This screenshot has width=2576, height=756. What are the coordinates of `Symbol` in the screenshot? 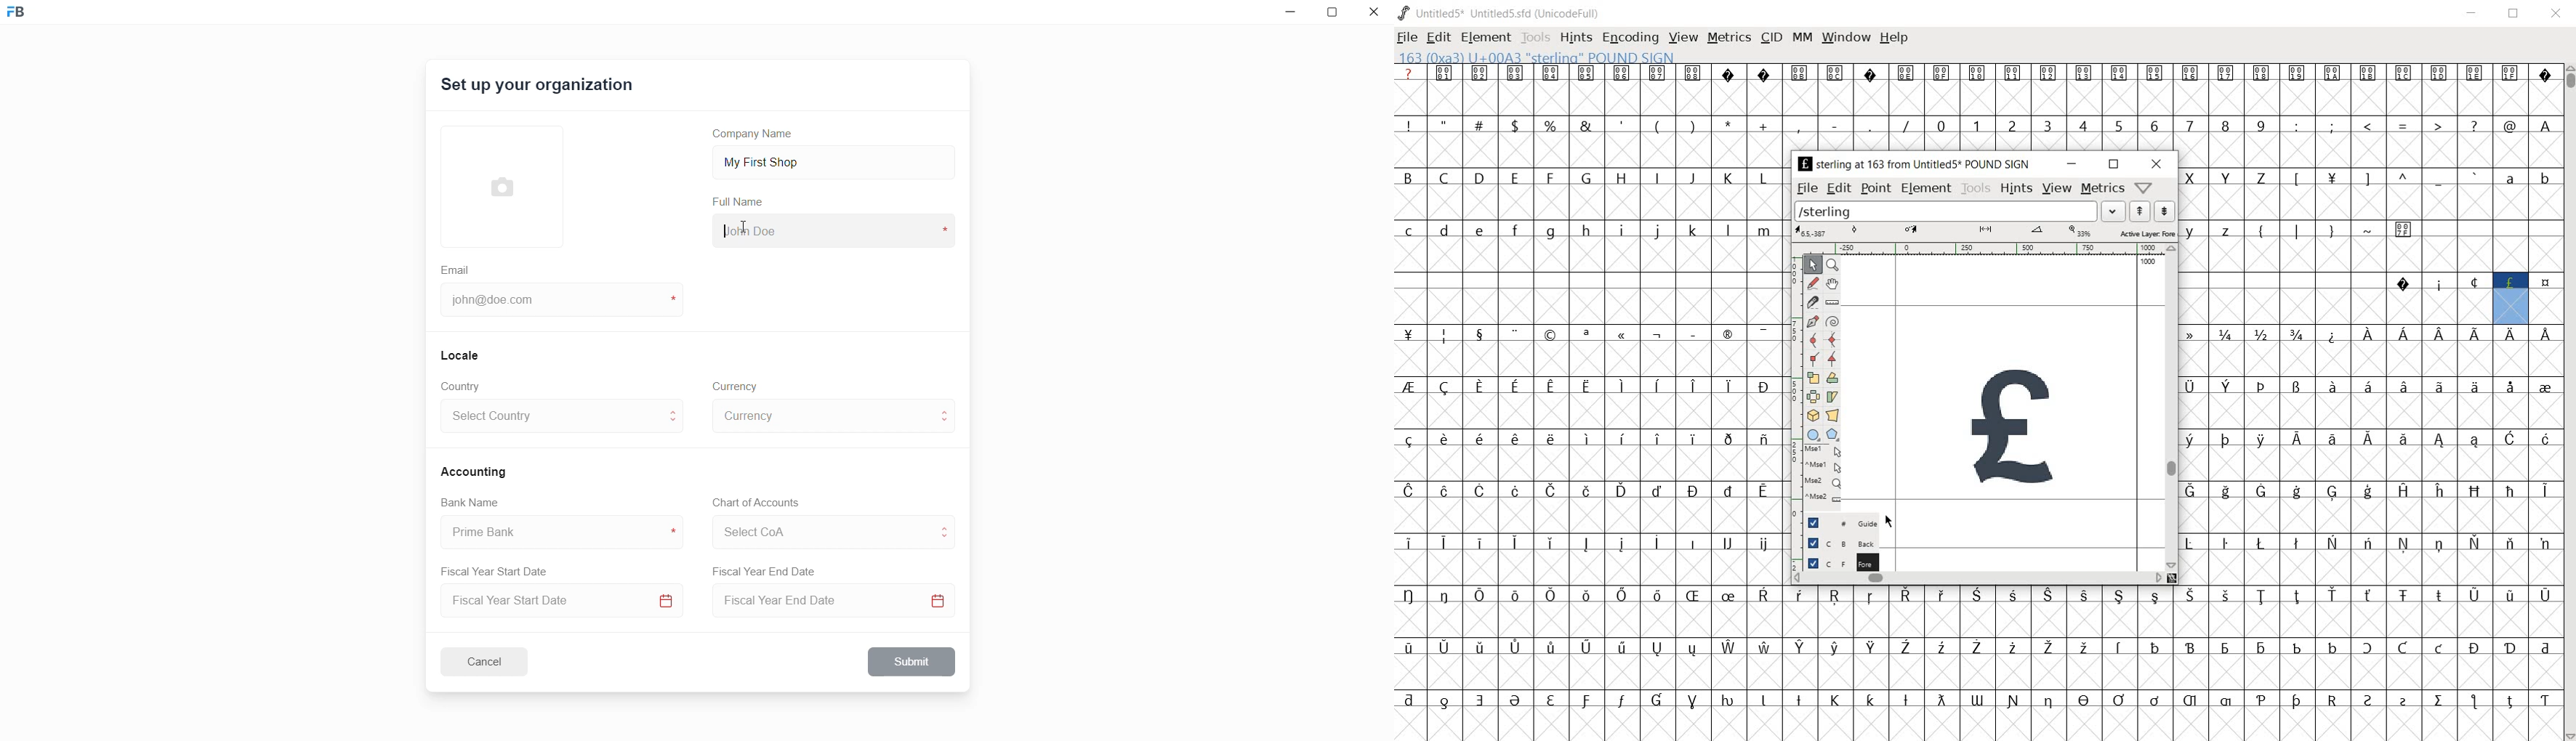 It's located at (1551, 701).